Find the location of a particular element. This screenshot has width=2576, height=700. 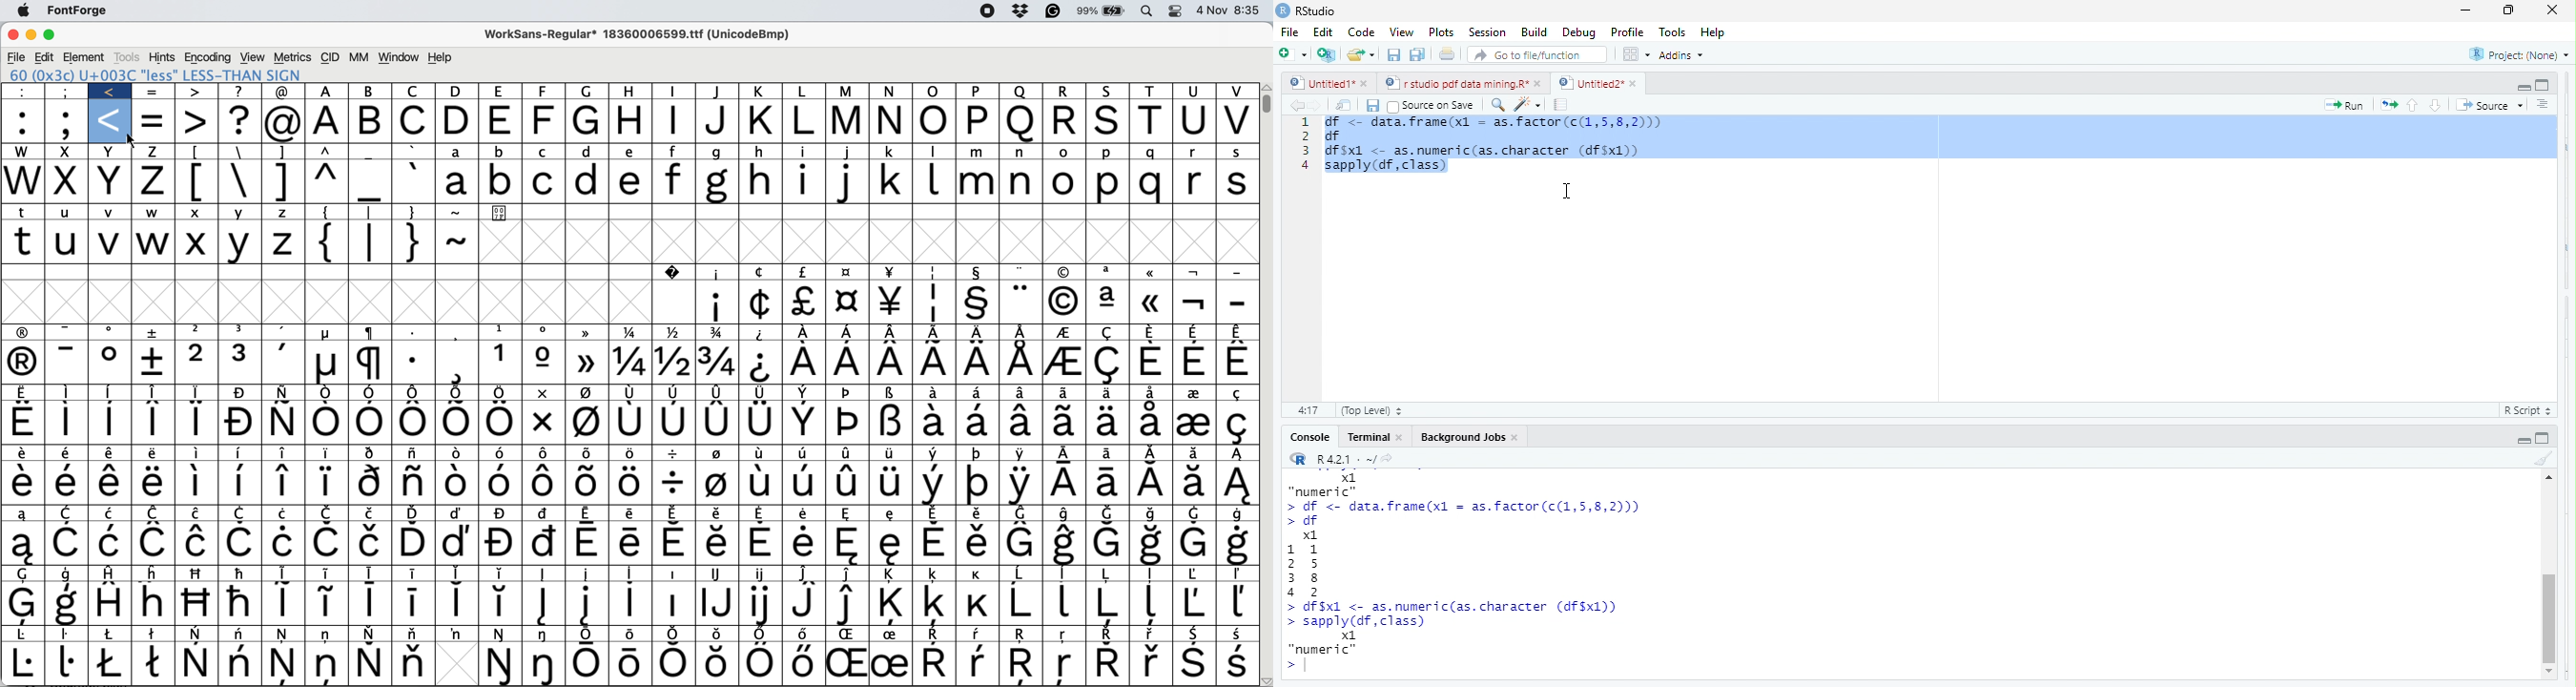

symbol is located at coordinates (673, 604).